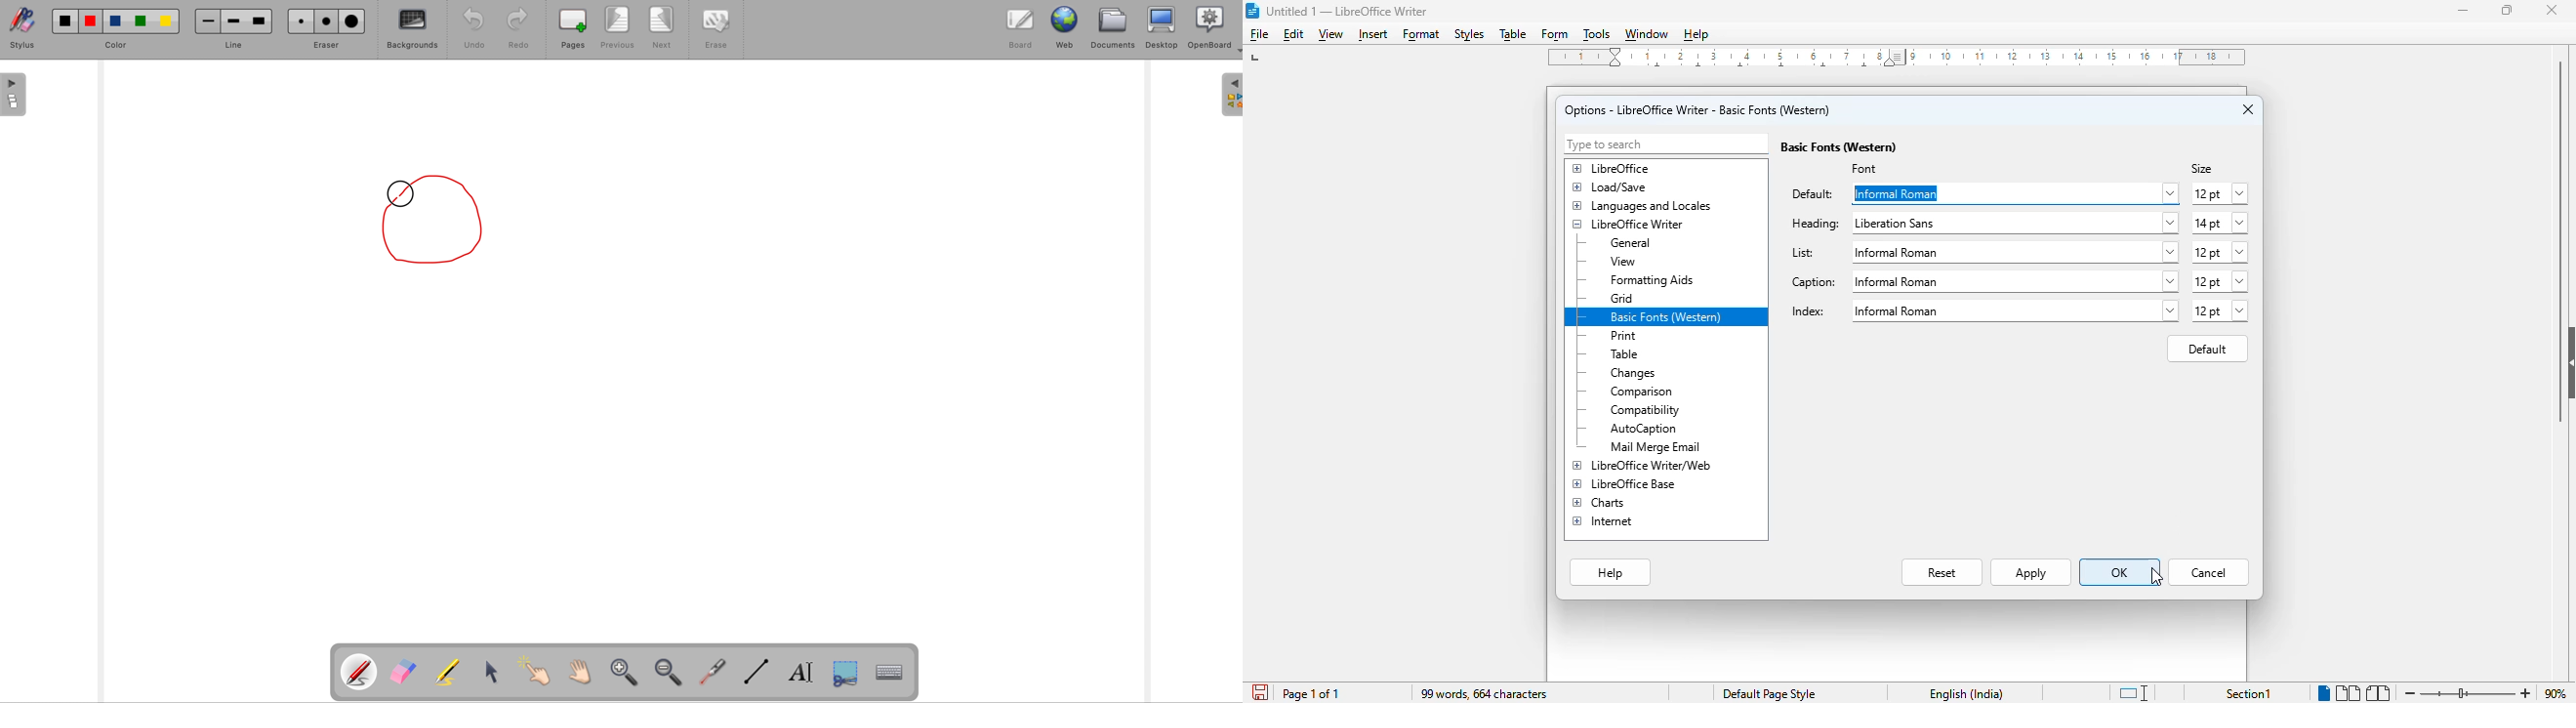 This screenshot has width=2576, height=728. What do you see at coordinates (1656, 447) in the screenshot?
I see `mail merge email` at bounding box center [1656, 447].